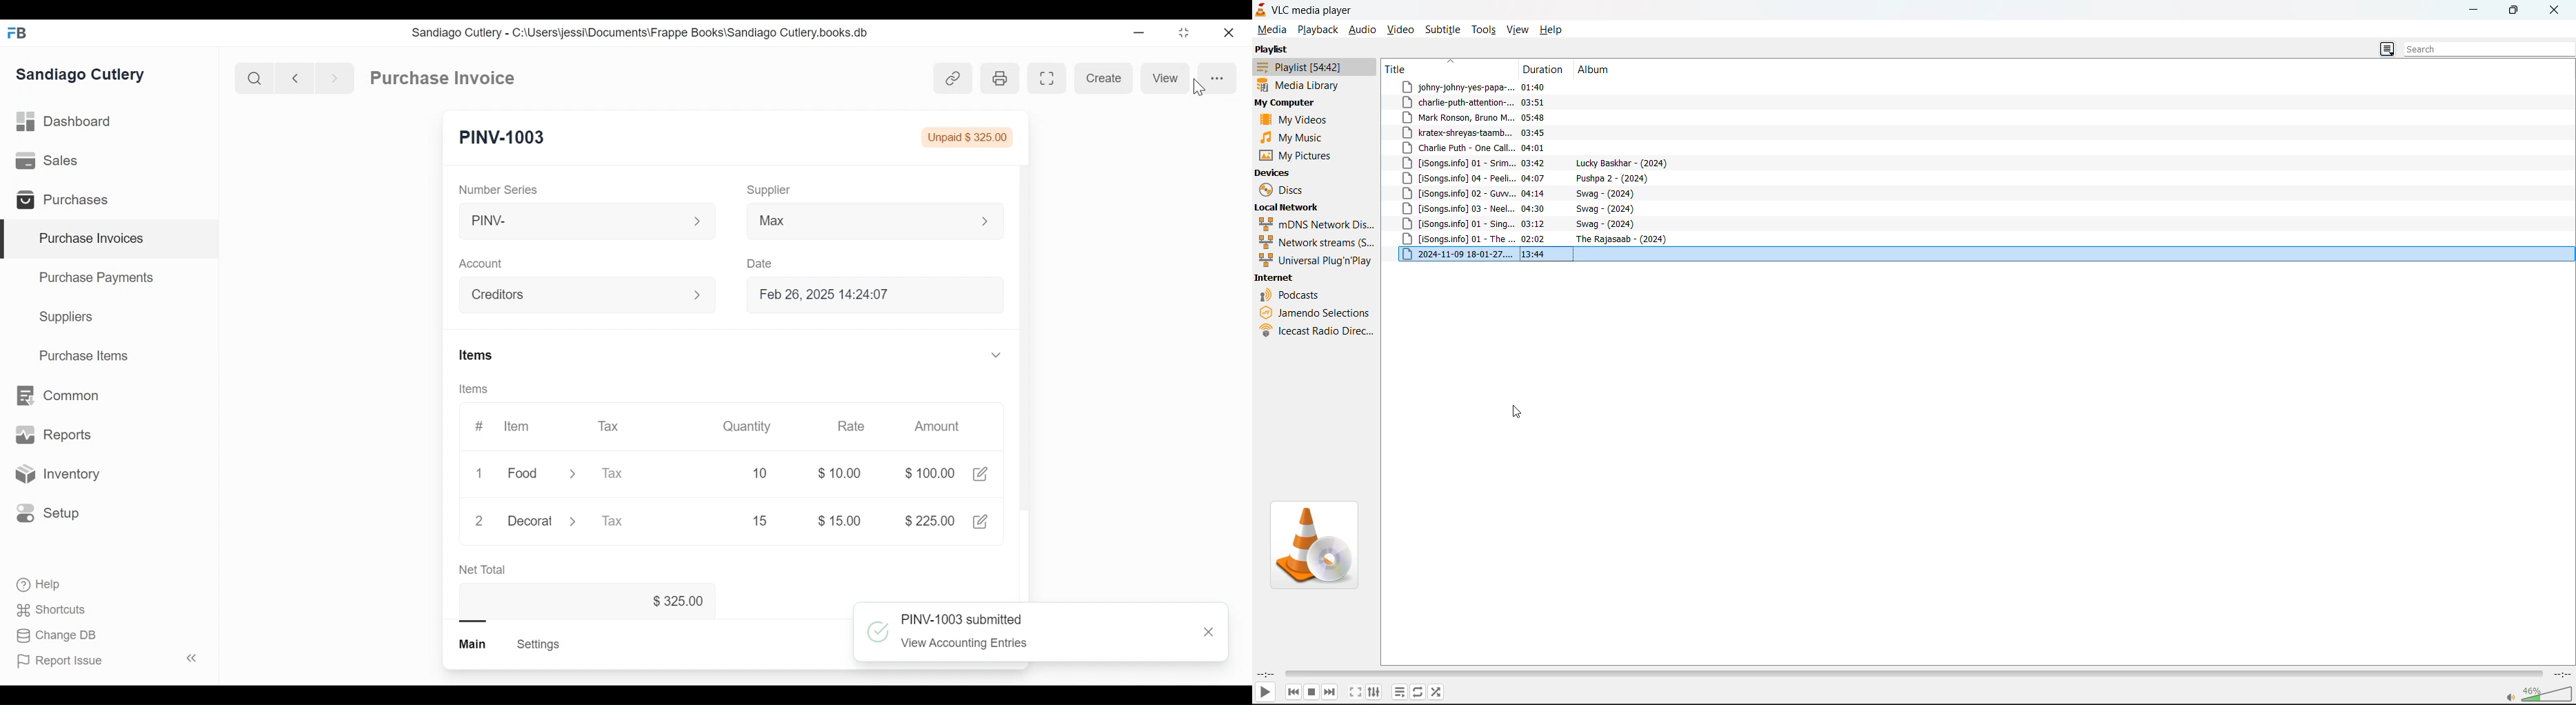 The height and width of the screenshot is (728, 2576). What do you see at coordinates (1103, 78) in the screenshot?
I see `Create` at bounding box center [1103, 78].